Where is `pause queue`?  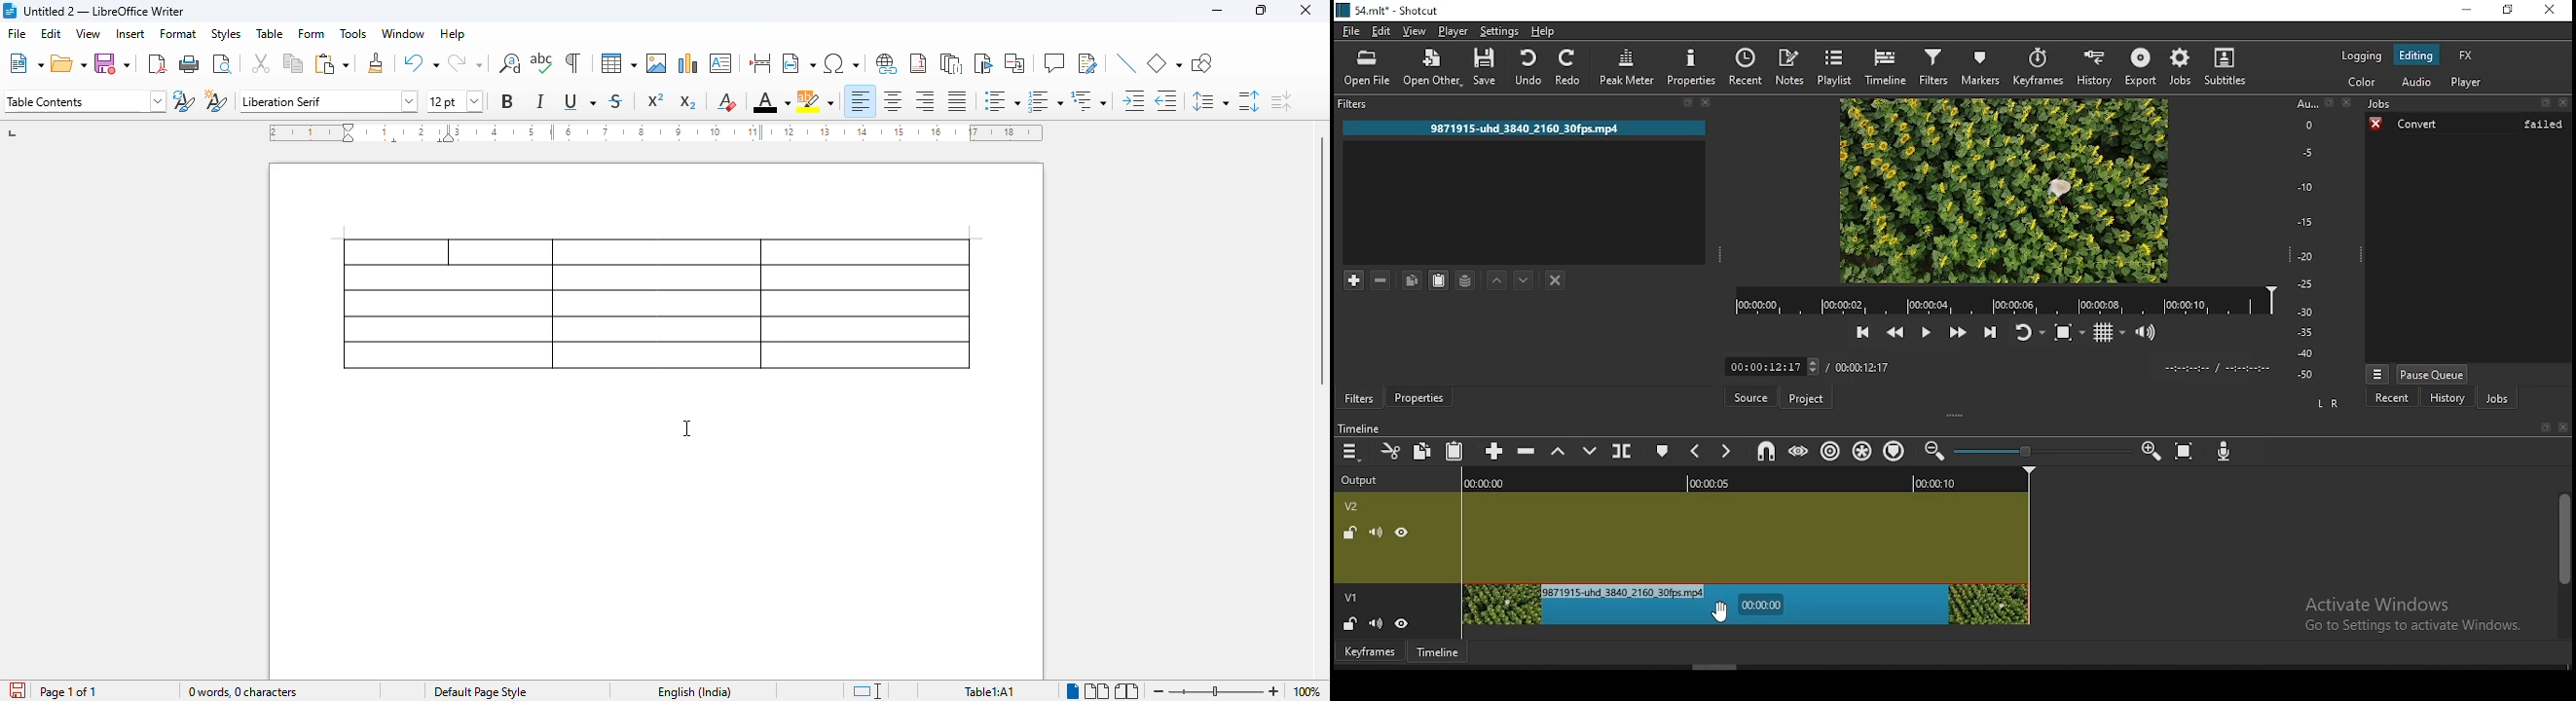 pause queue is located at coordinates (2431, 372).